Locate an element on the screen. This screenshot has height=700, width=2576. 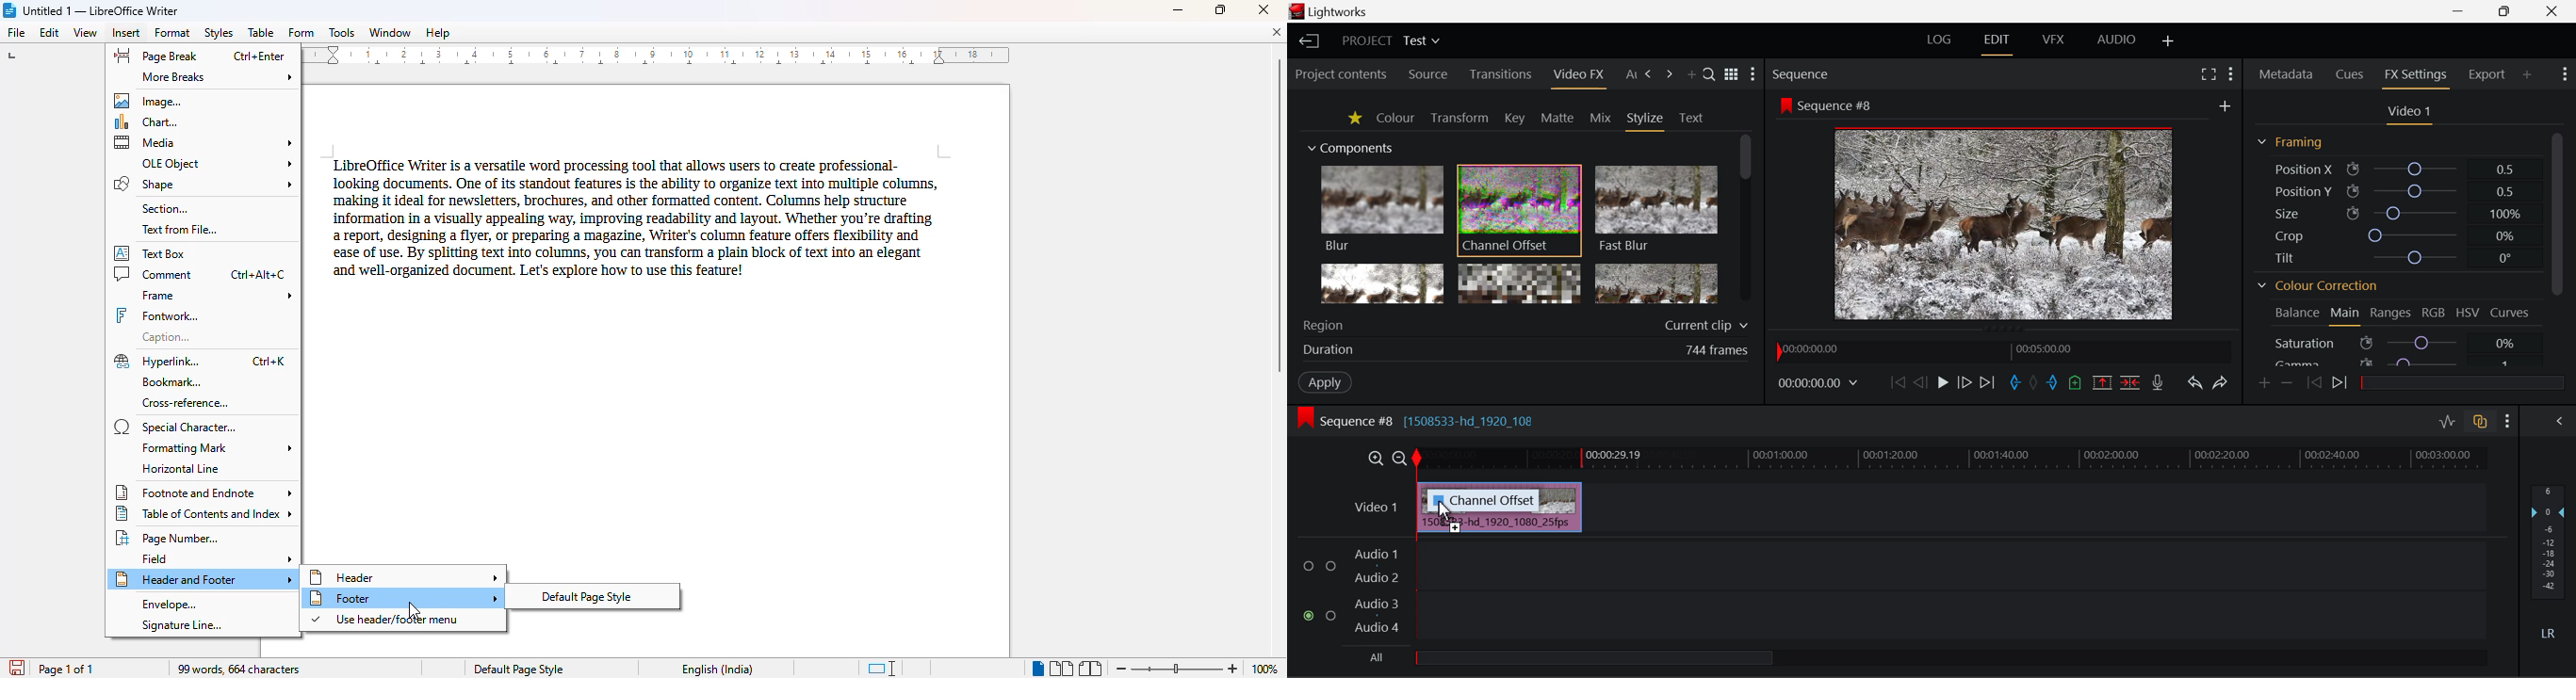
field is located at coordinates (218, 558).